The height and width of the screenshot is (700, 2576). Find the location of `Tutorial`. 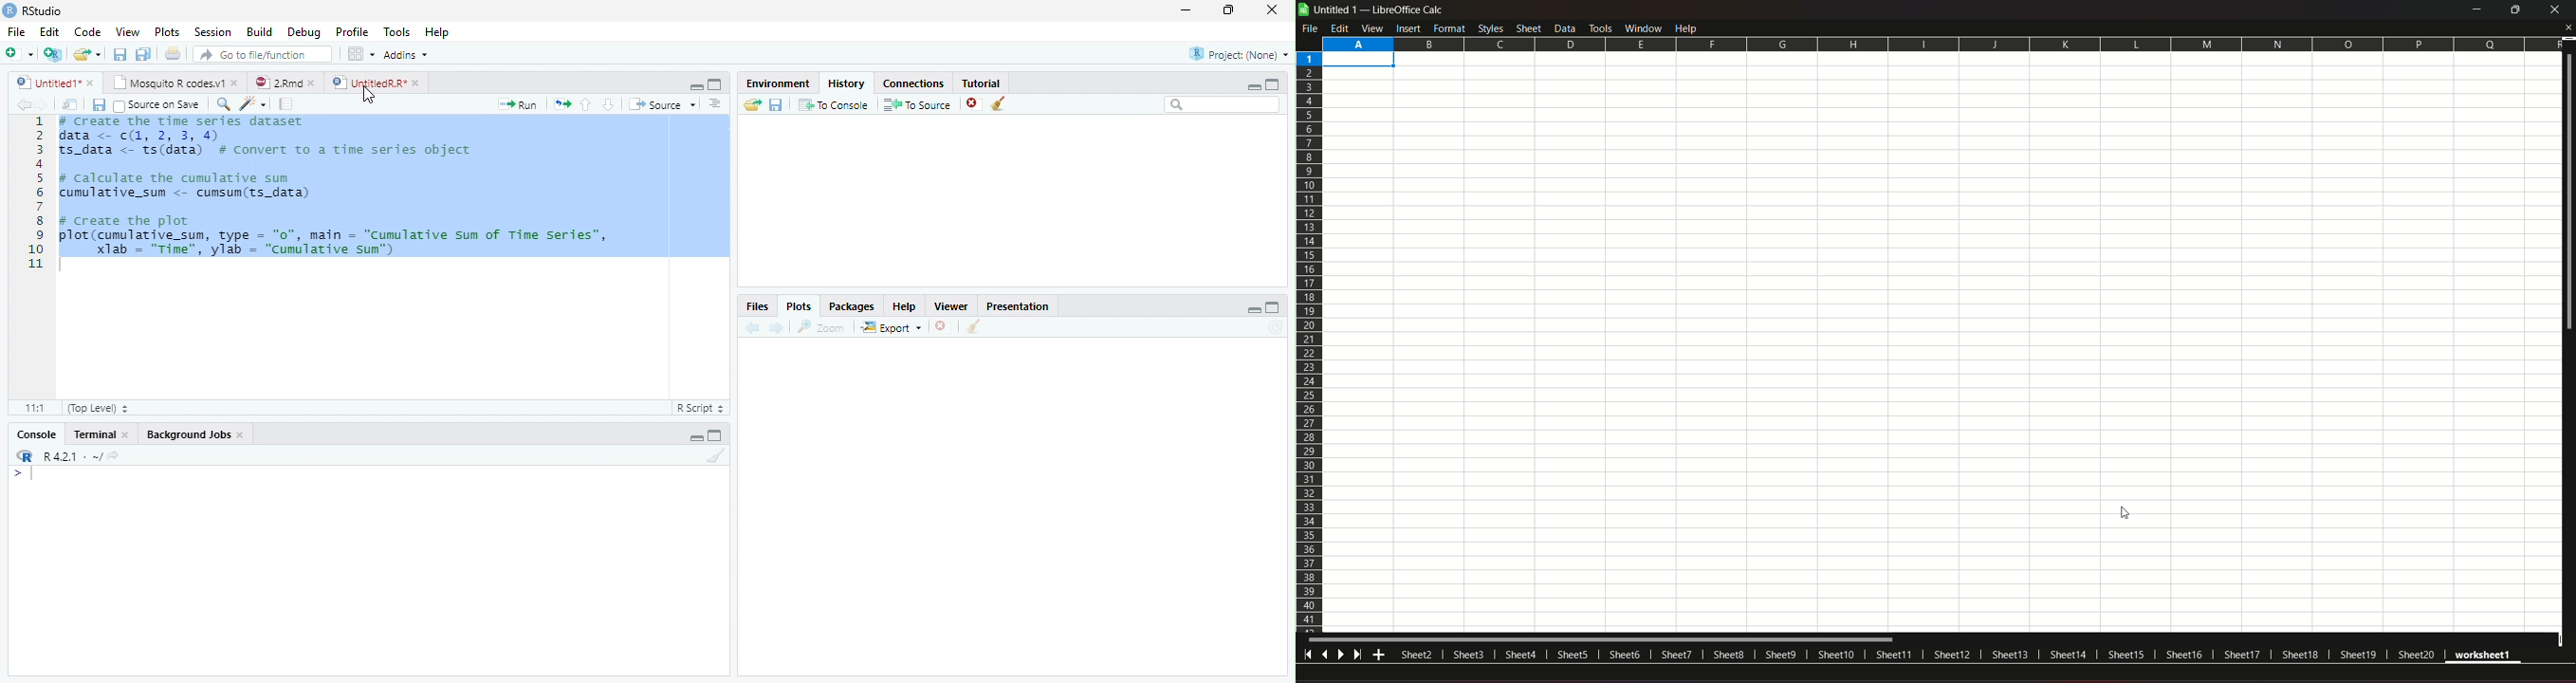

Tutorial is located at coordinates (983, 82).